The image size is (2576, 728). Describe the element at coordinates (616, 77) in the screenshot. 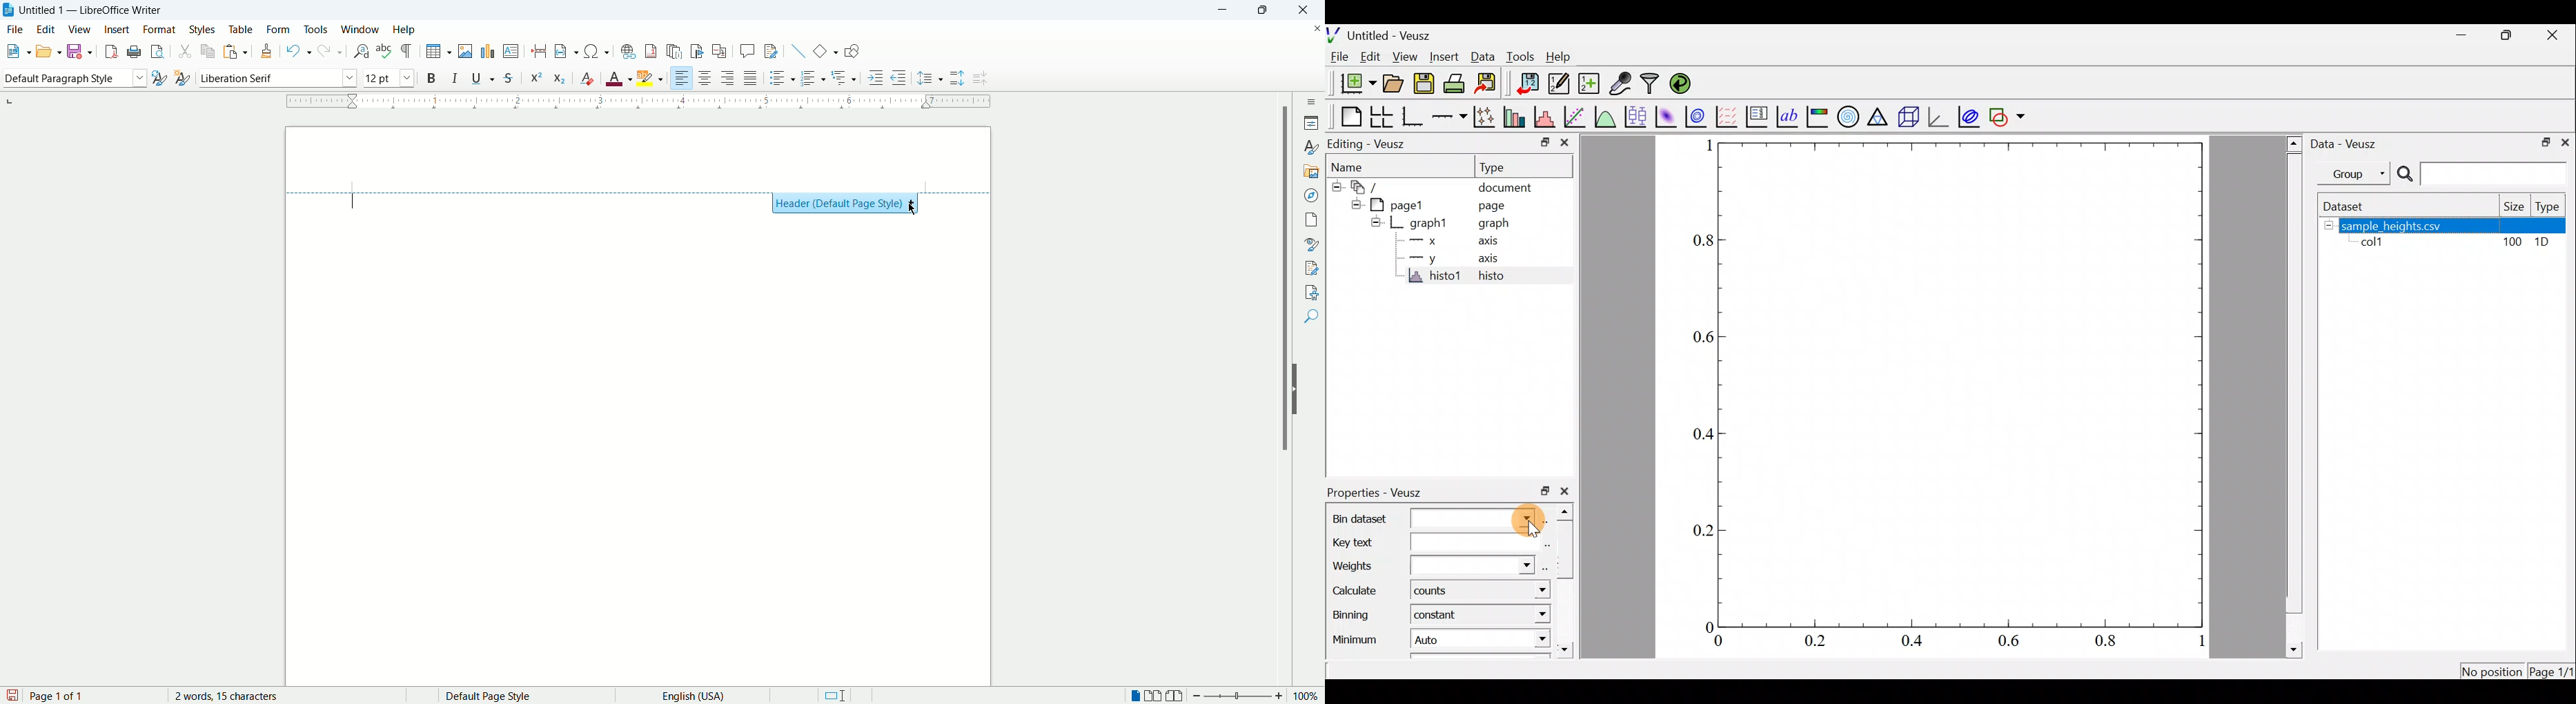

I see `text color` at that location.